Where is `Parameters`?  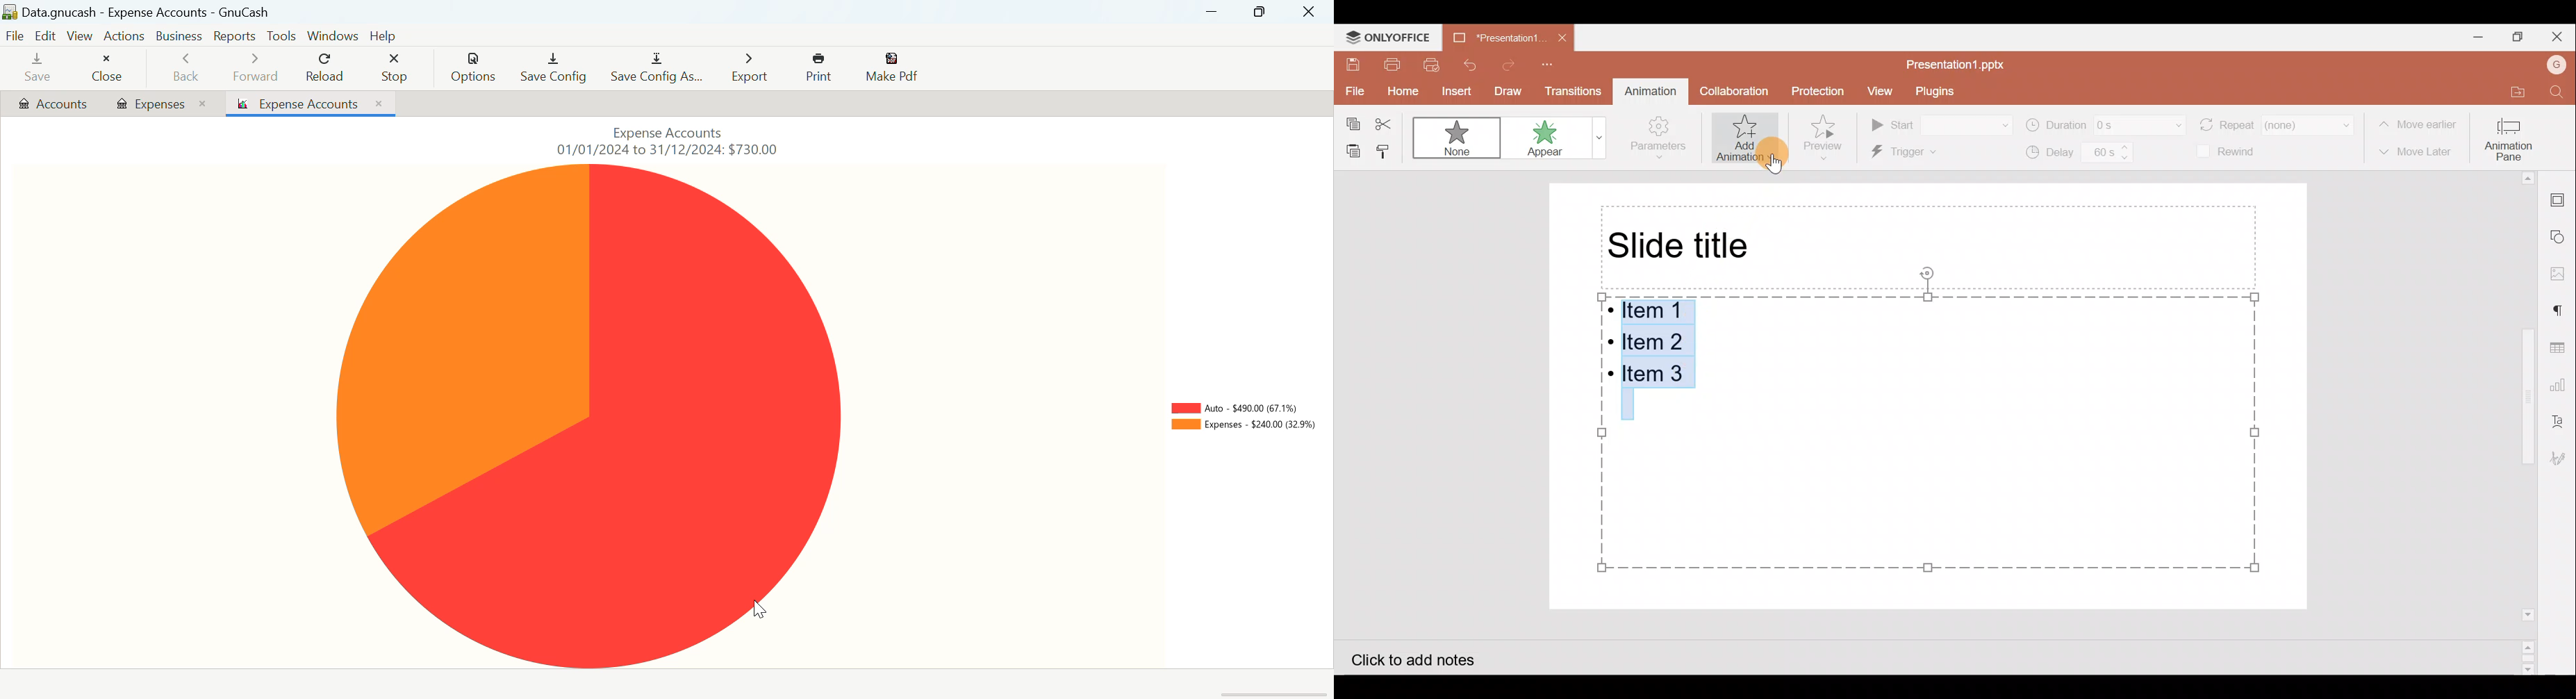 Parameters is located at coordinates (1663, 139).